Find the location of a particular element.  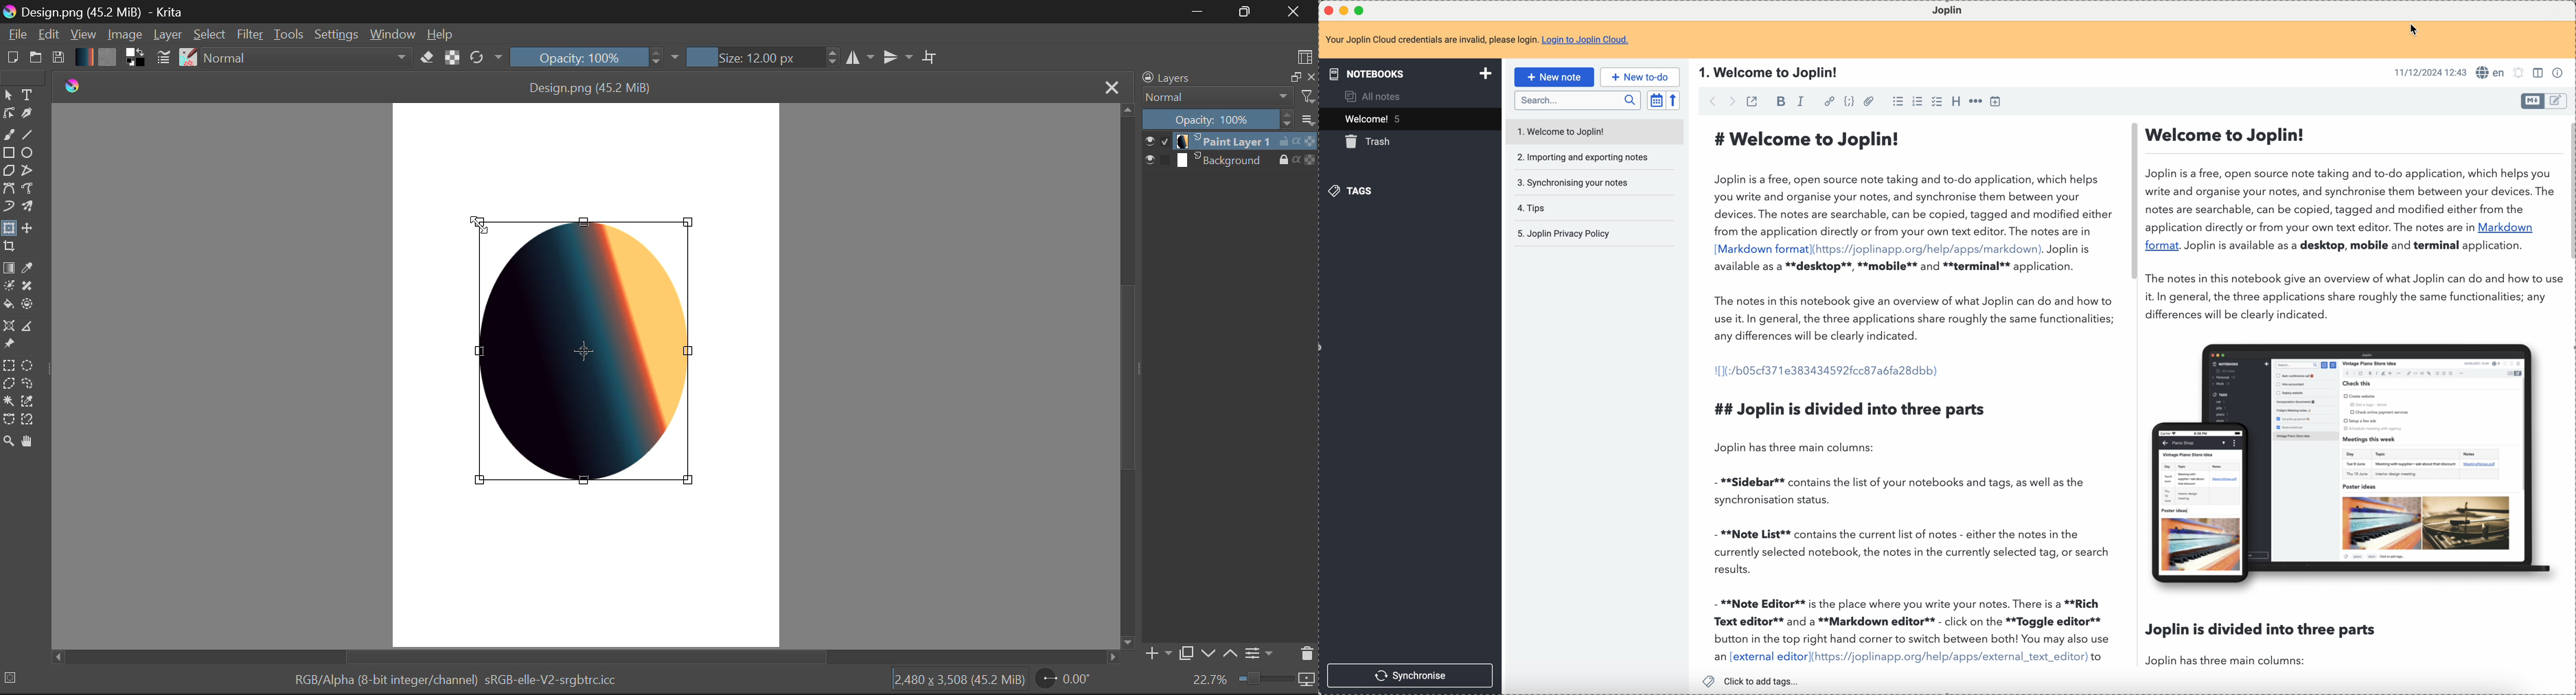

Save is located at coordinates (58, 58).